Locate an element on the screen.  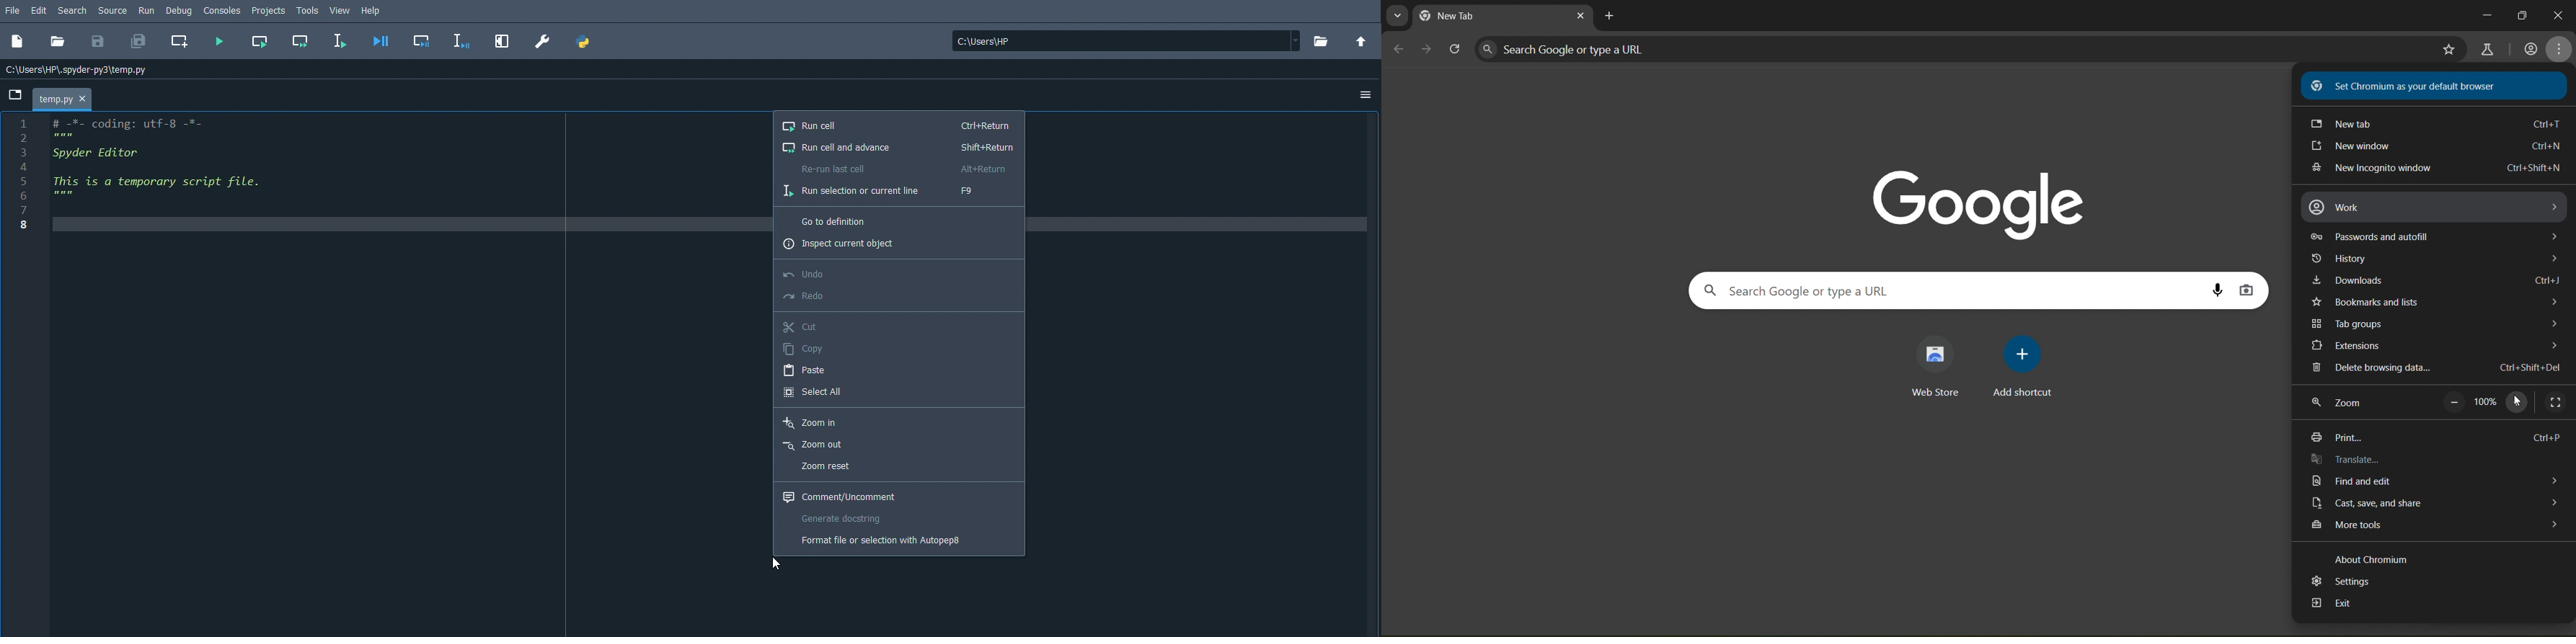
Go to definition is located at coordinates (837, 219).